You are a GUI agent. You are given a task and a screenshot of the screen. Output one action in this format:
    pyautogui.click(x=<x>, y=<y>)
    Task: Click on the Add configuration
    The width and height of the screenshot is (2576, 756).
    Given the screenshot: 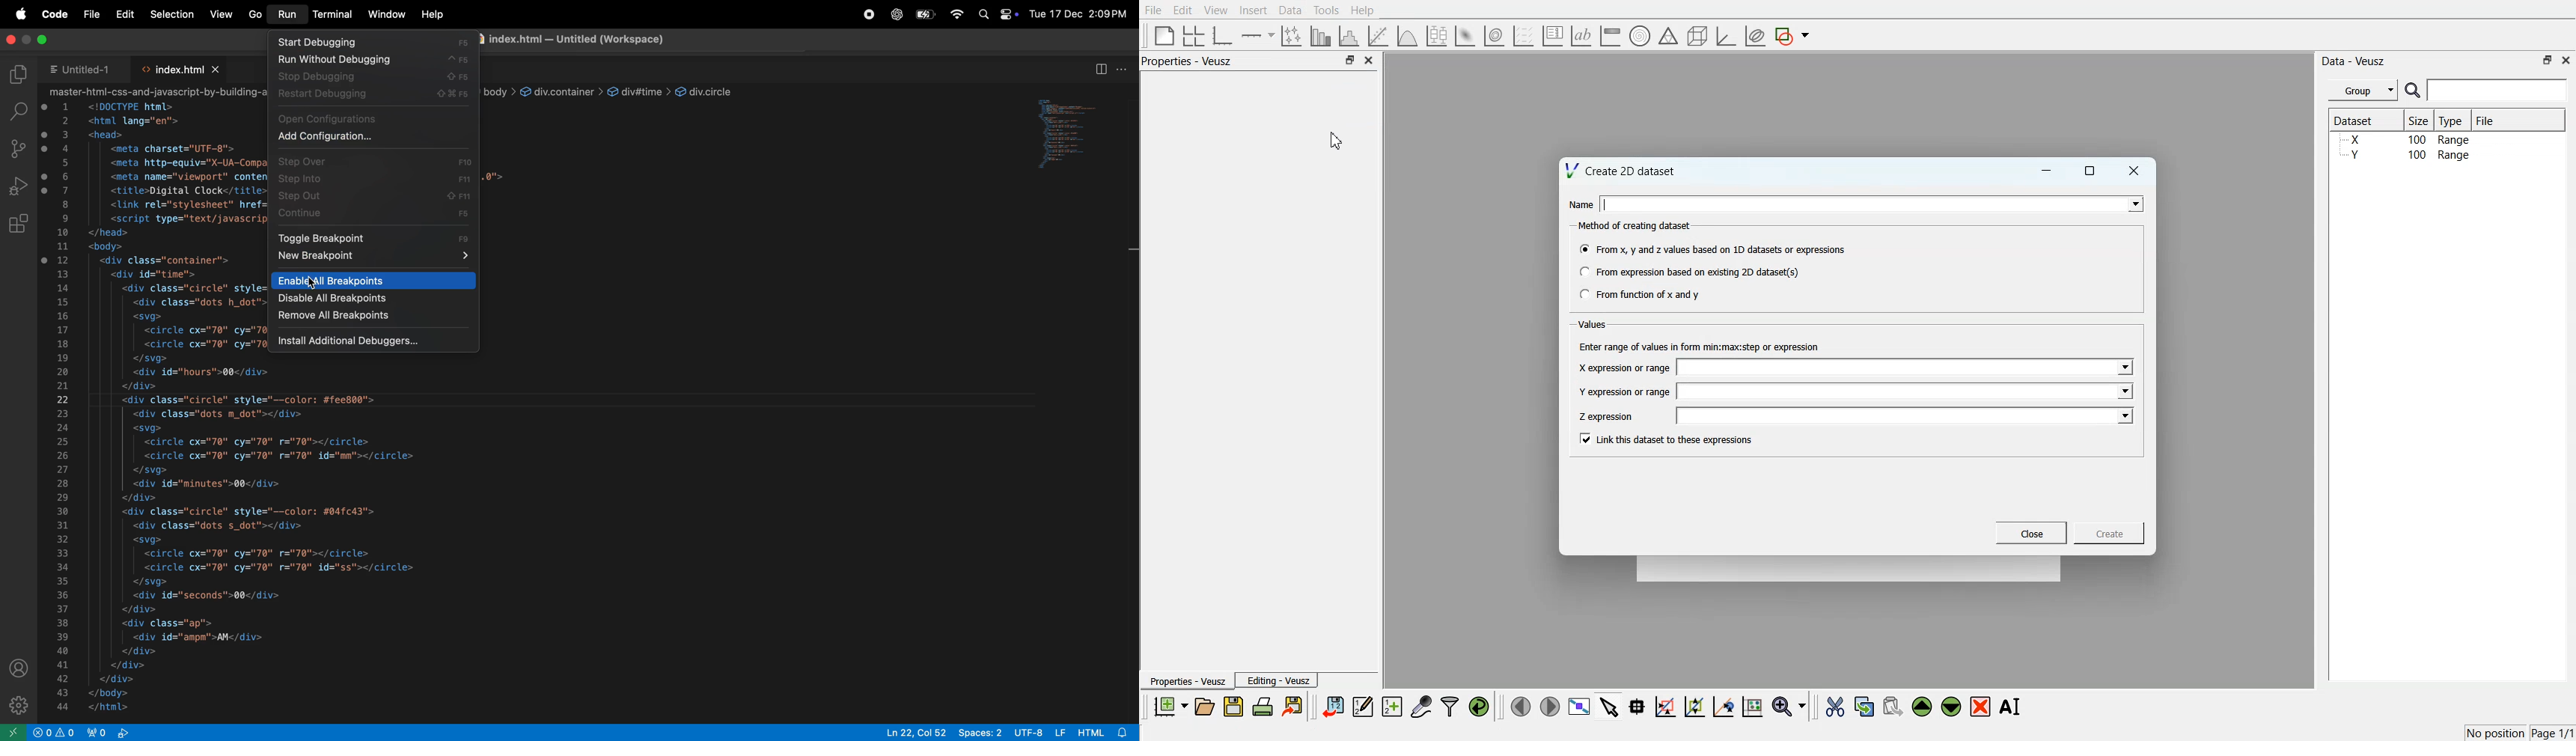 What is the action you would take?
    pyautogui.click(x=371, y=138)
    